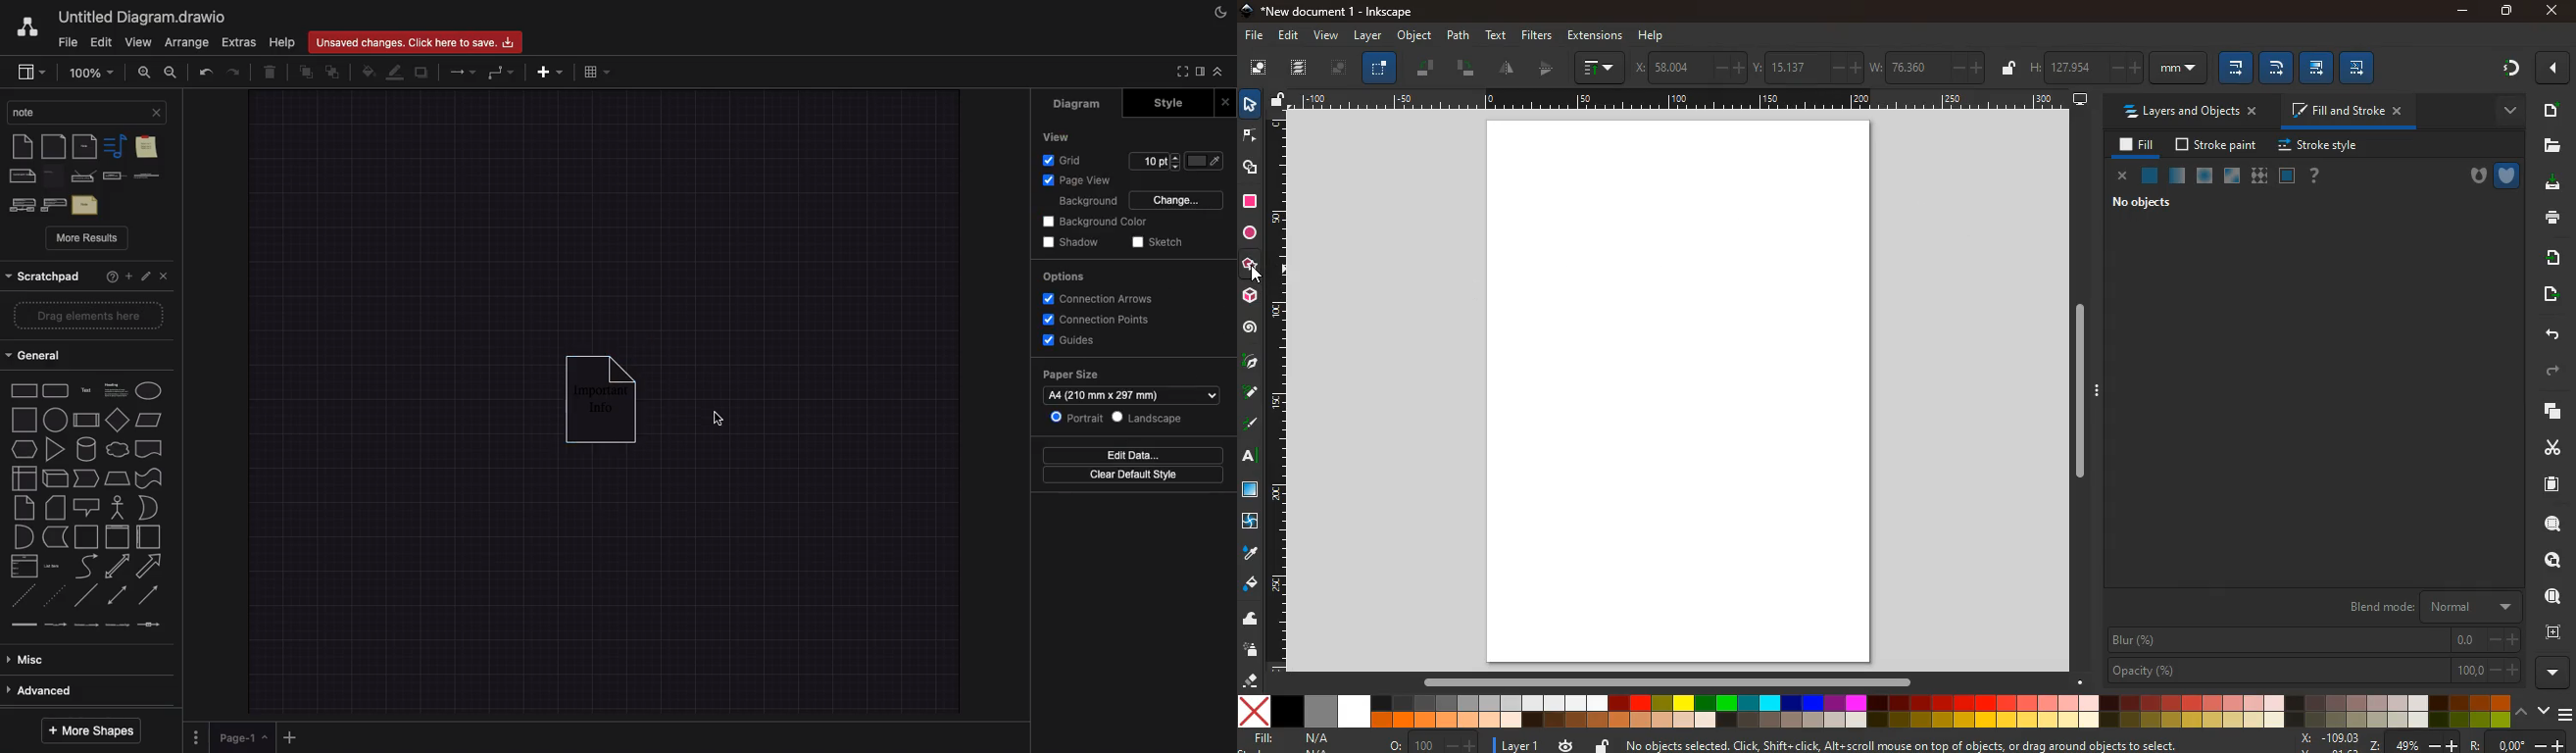 This screenshot has height=756, width=2576. Describe the element at coordinates (2277, 69) in the screenshot. I see `edit` at that location.